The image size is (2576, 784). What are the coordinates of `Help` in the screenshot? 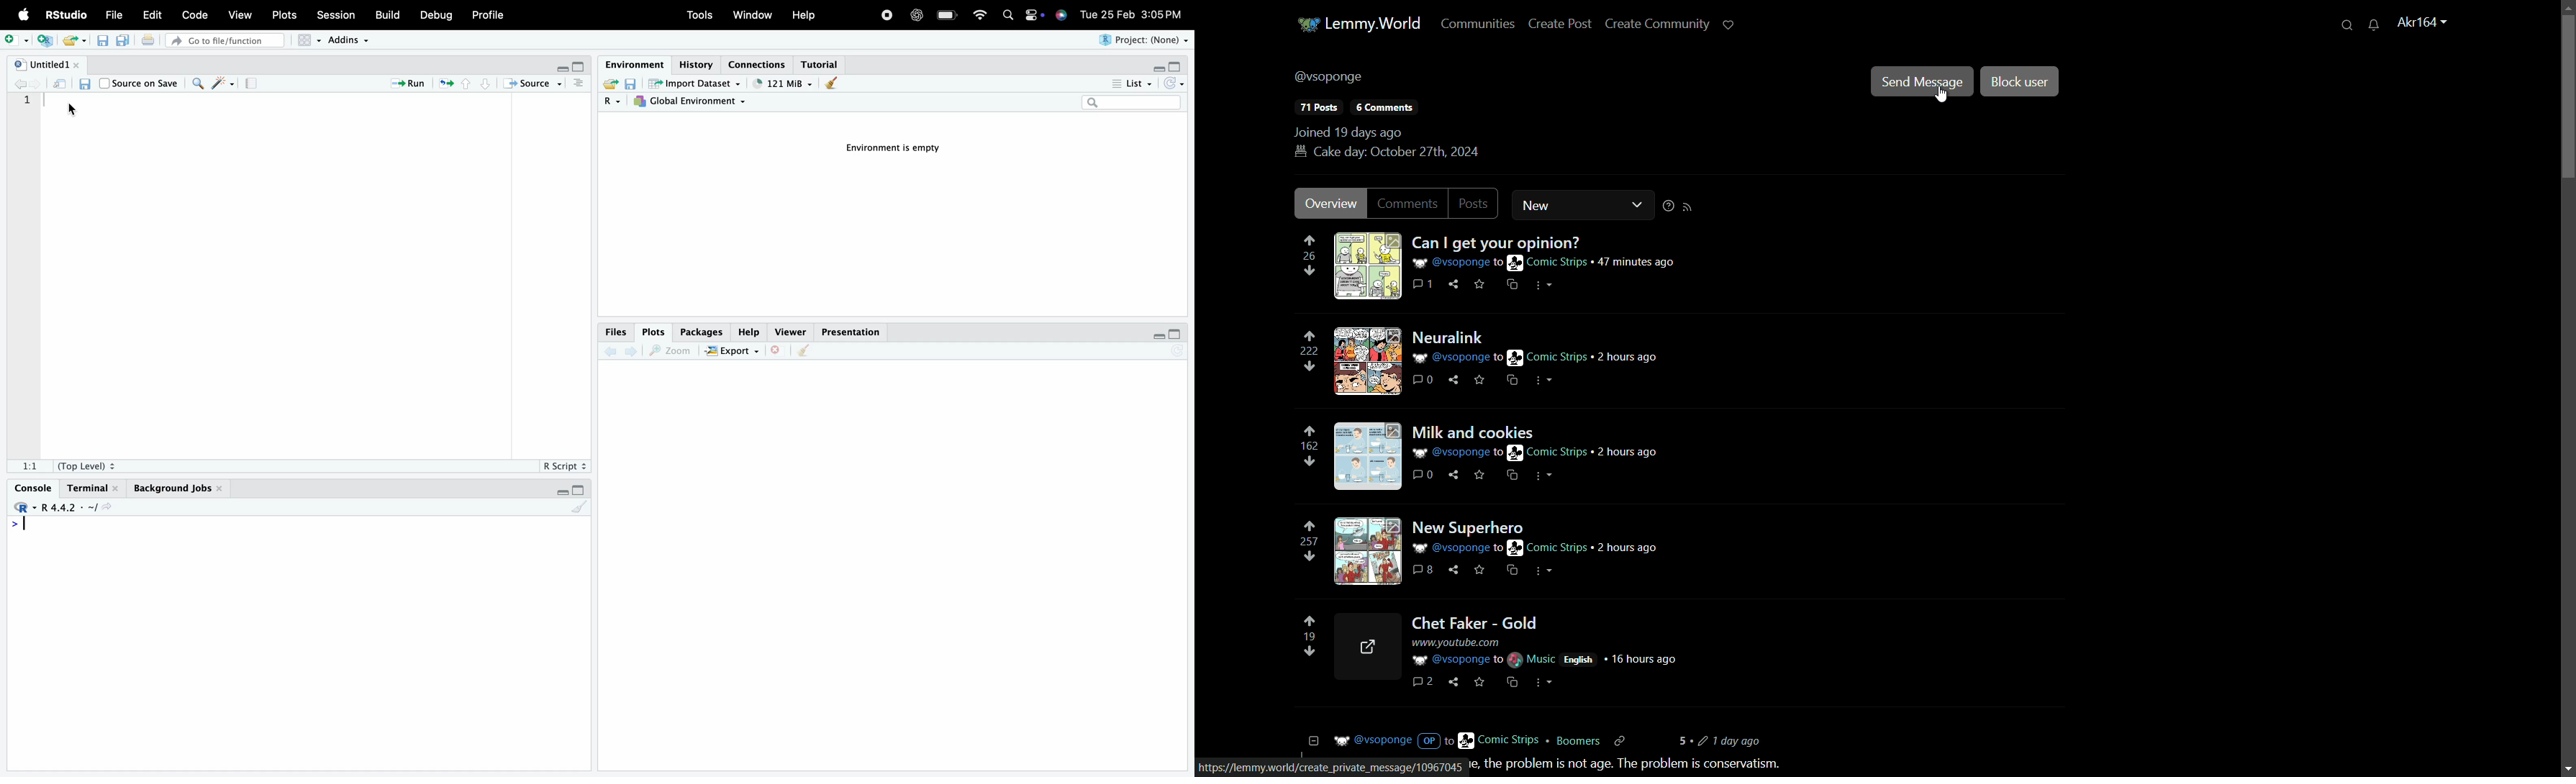 It's located at (805, 15).